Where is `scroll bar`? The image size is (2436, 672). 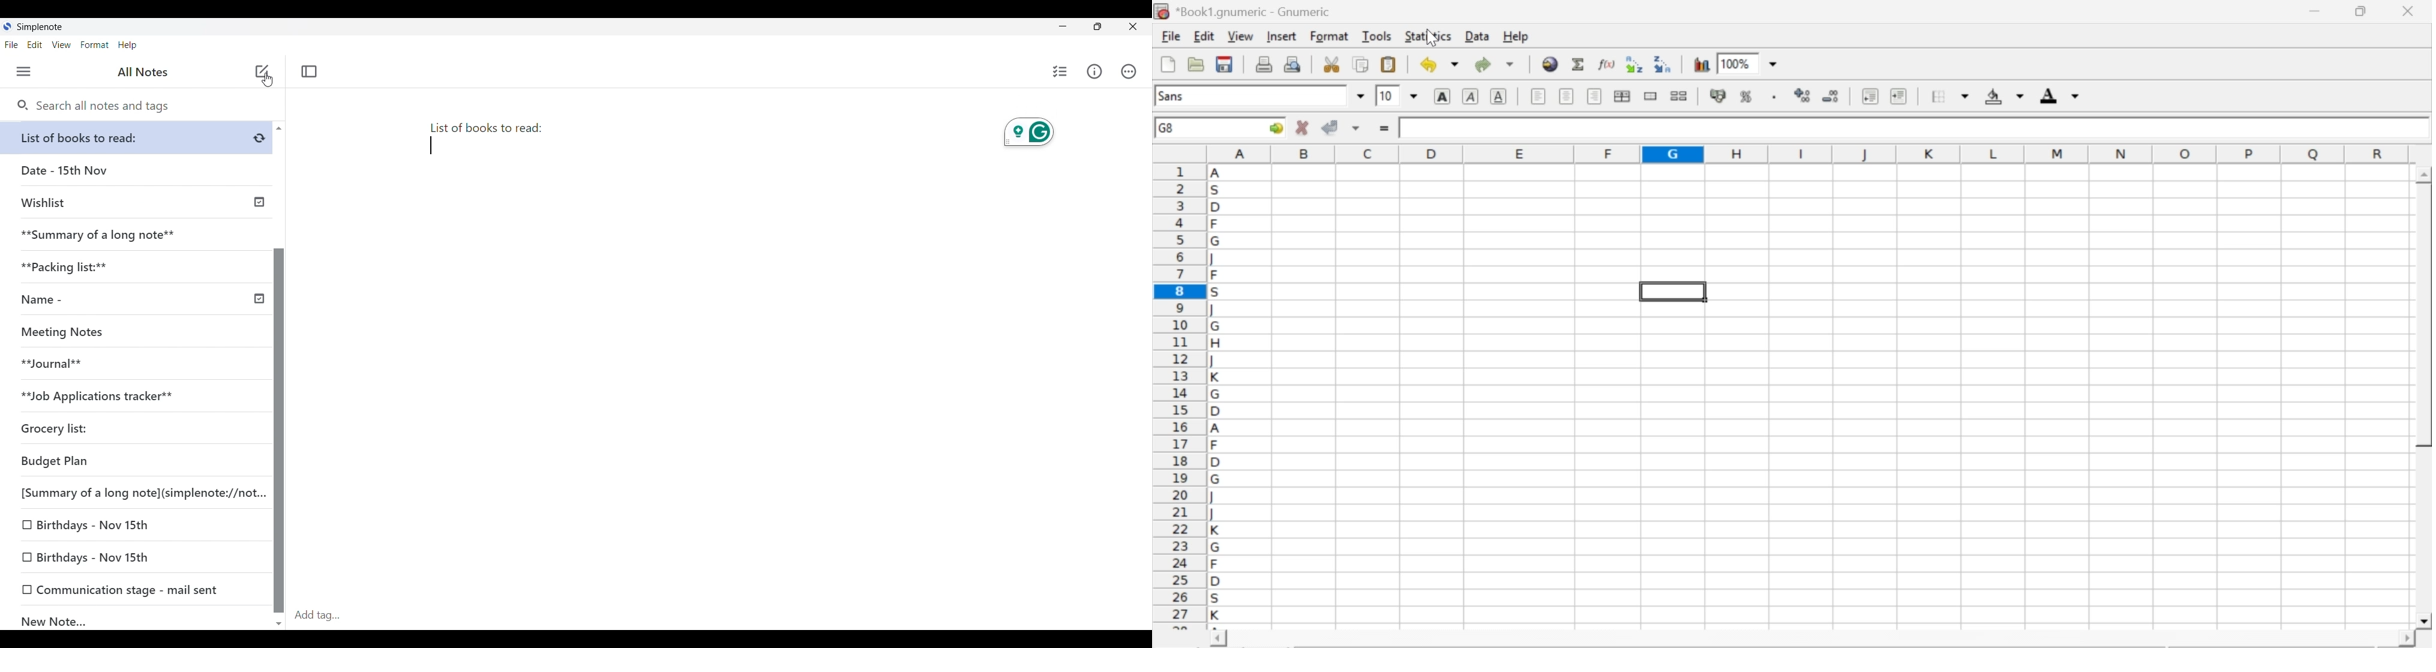 scroll bar is located at coordinates (1812, 640).